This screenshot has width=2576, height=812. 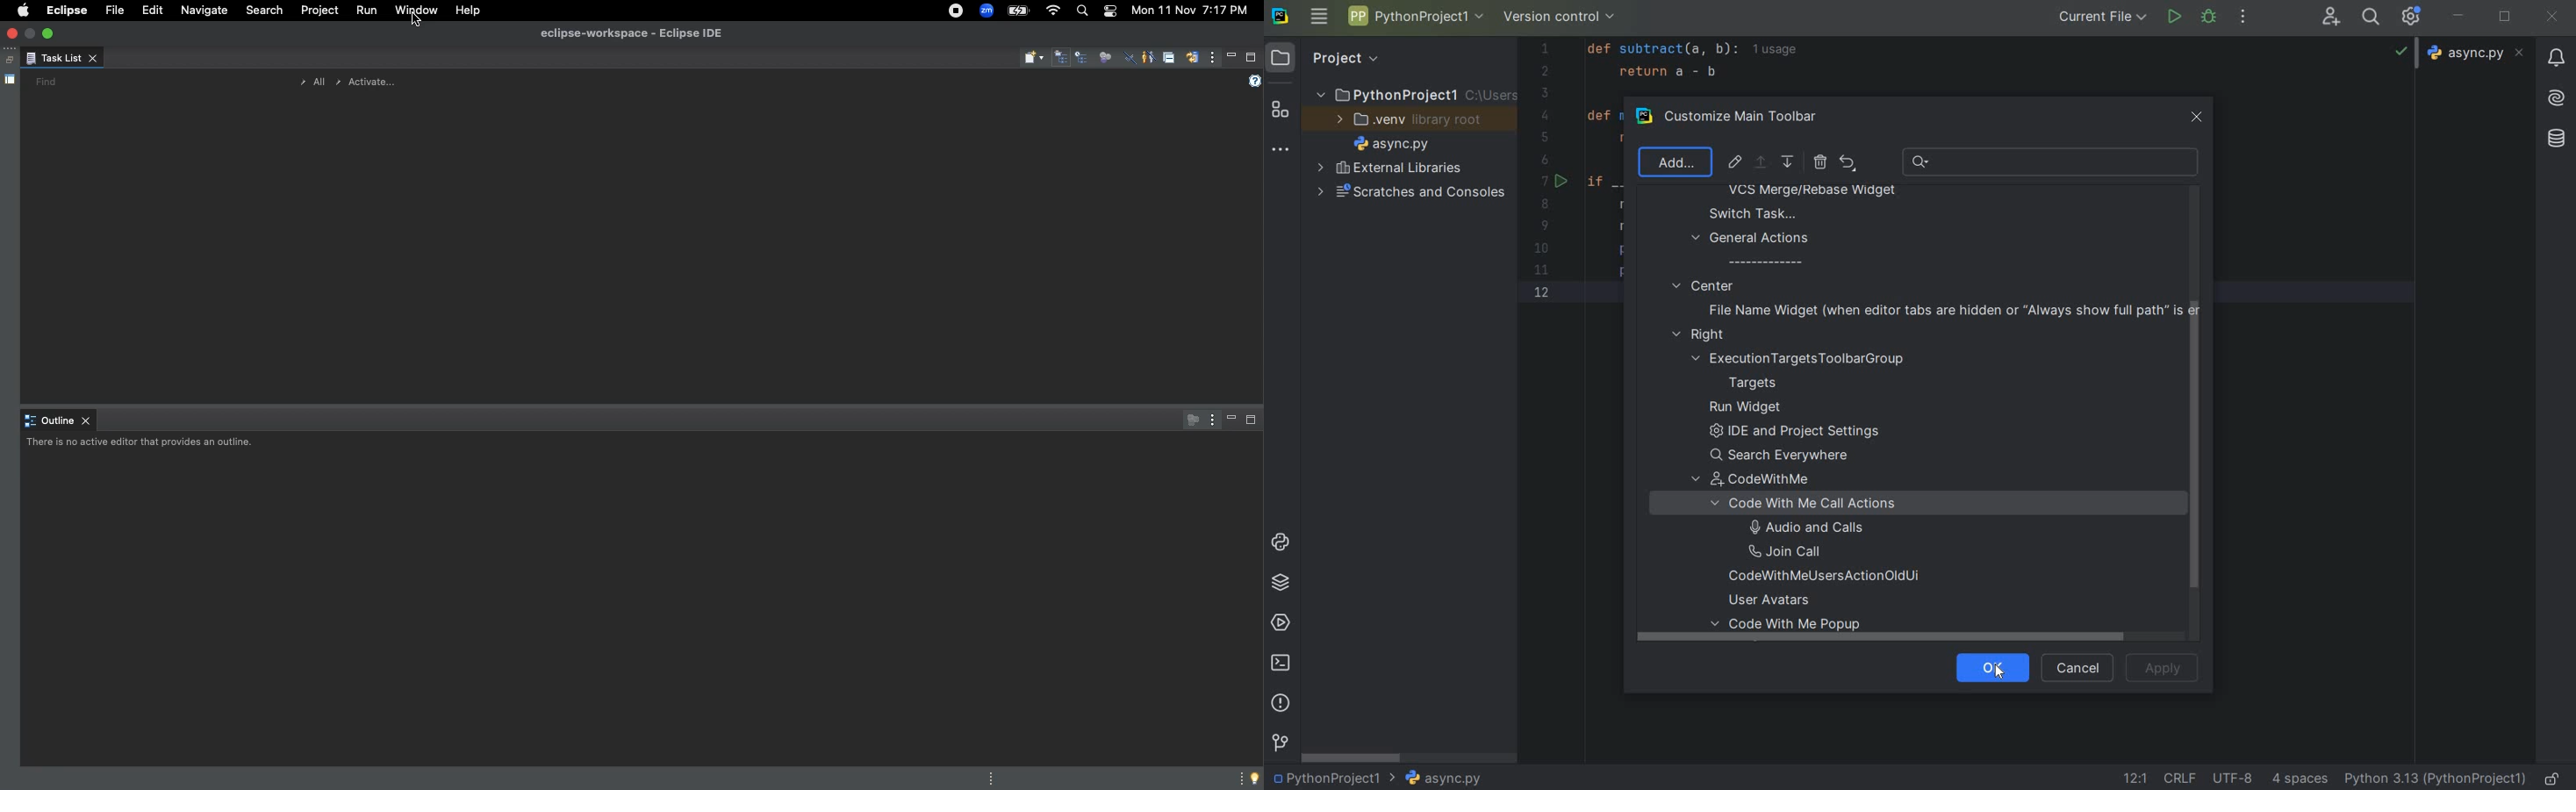 I want to click on SYSTEM LOGO, so click(x=1282, y=17).